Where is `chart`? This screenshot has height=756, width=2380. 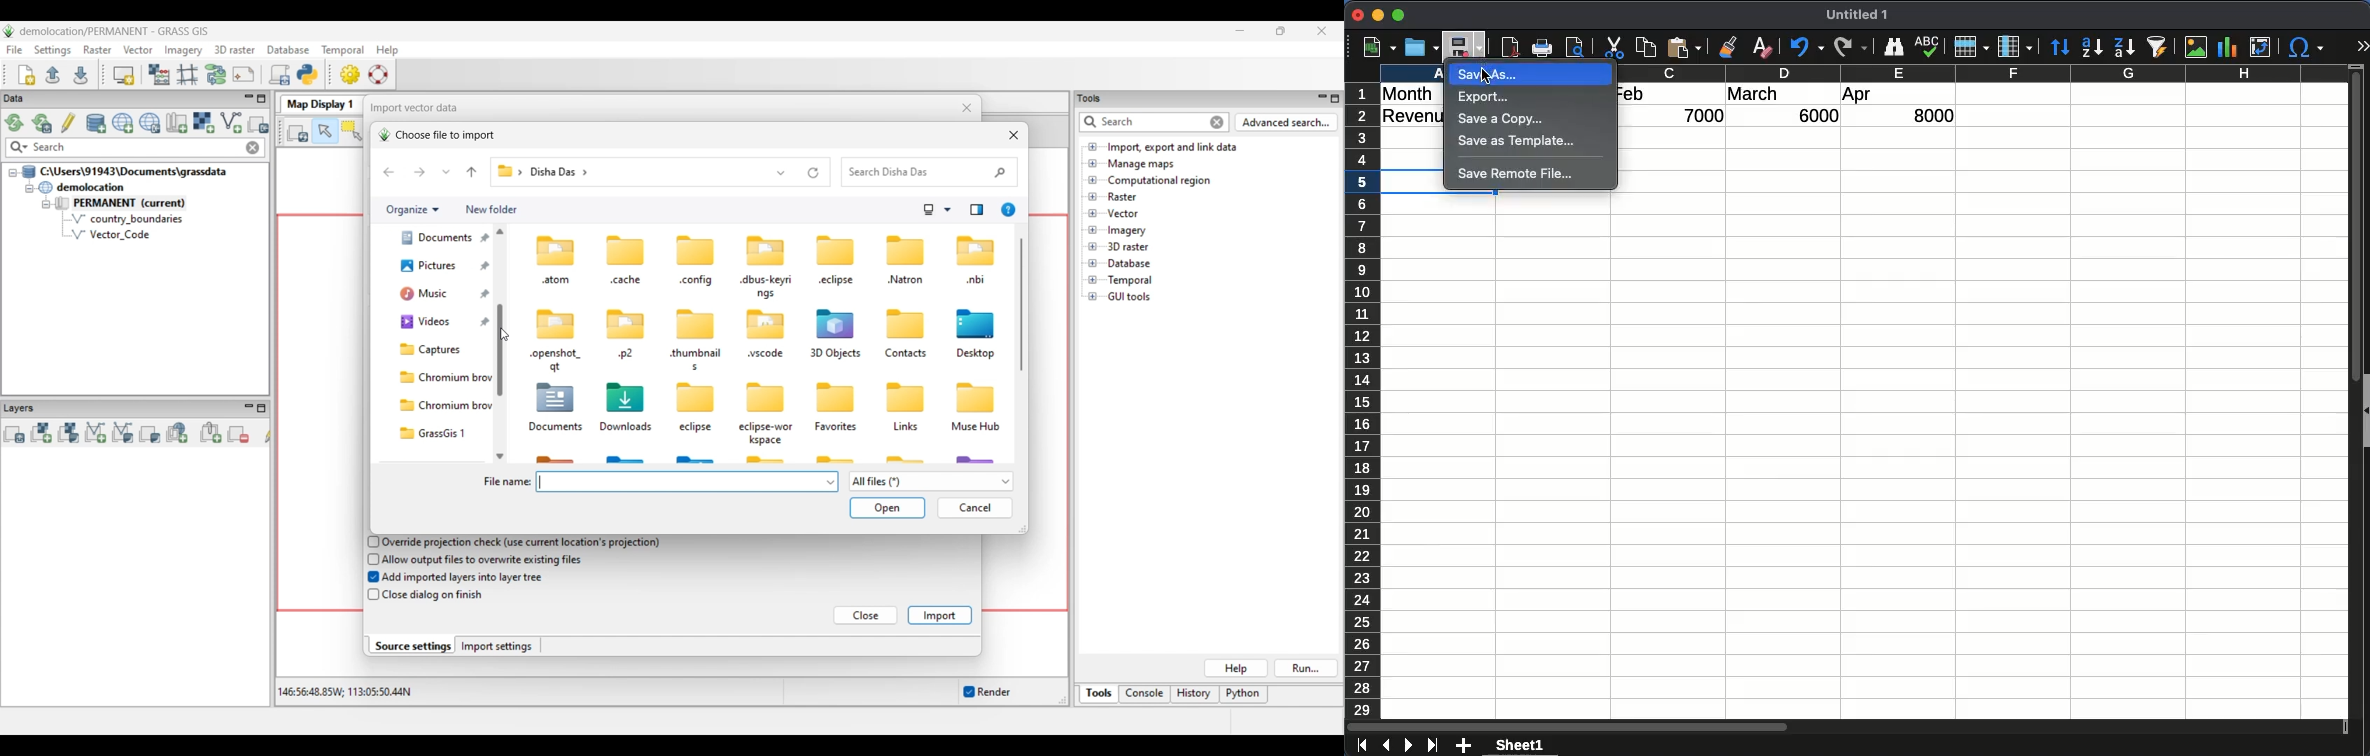 chart is located at coordinates (2225, 46).